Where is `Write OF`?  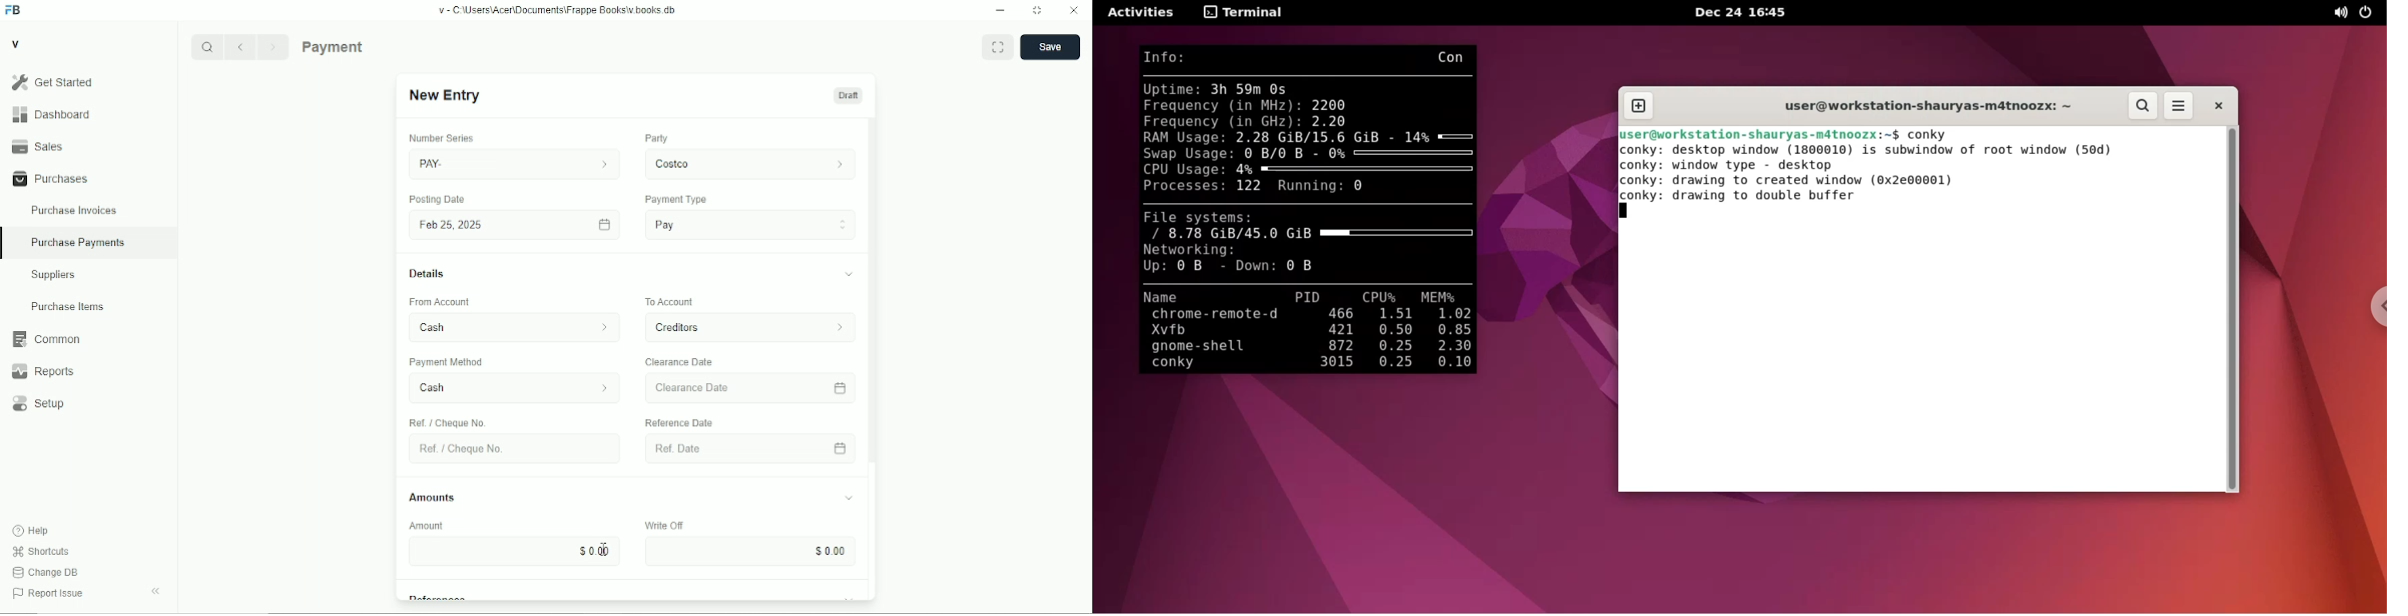
Write OF is located at coordinates (659, 524).